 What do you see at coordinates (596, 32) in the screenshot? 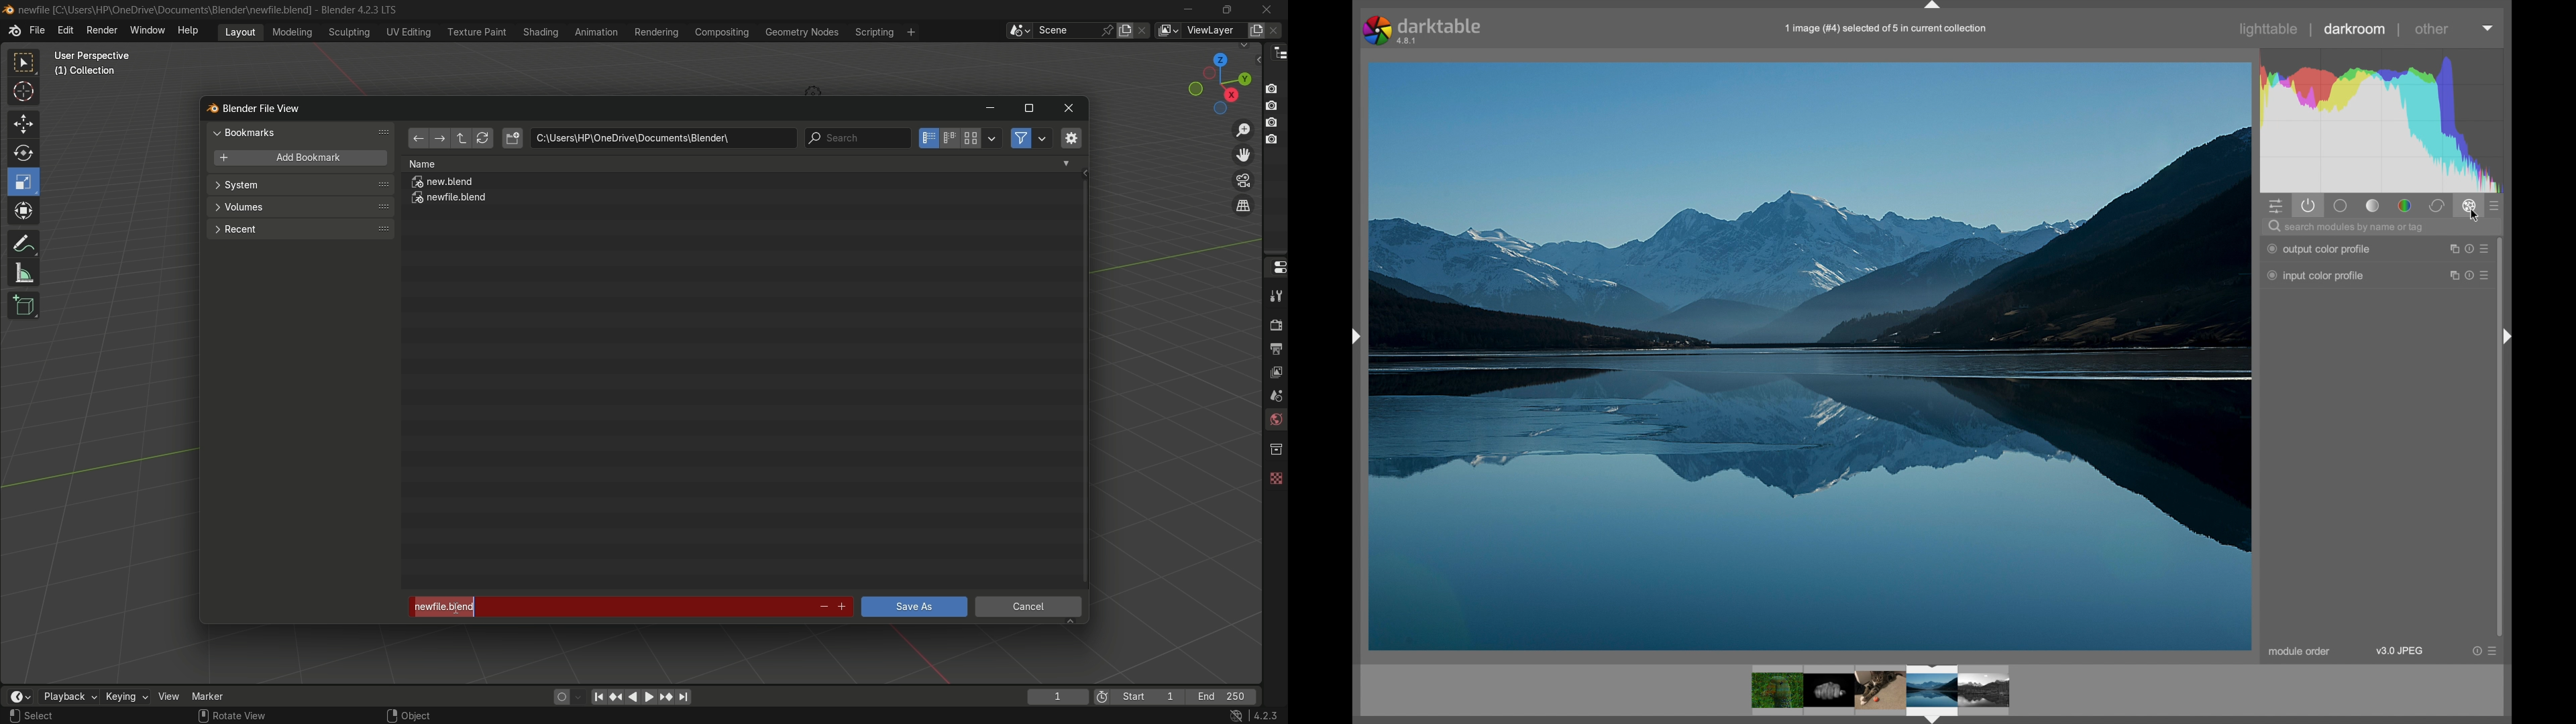
I see `animation menu` at bounding box center [596, 32].